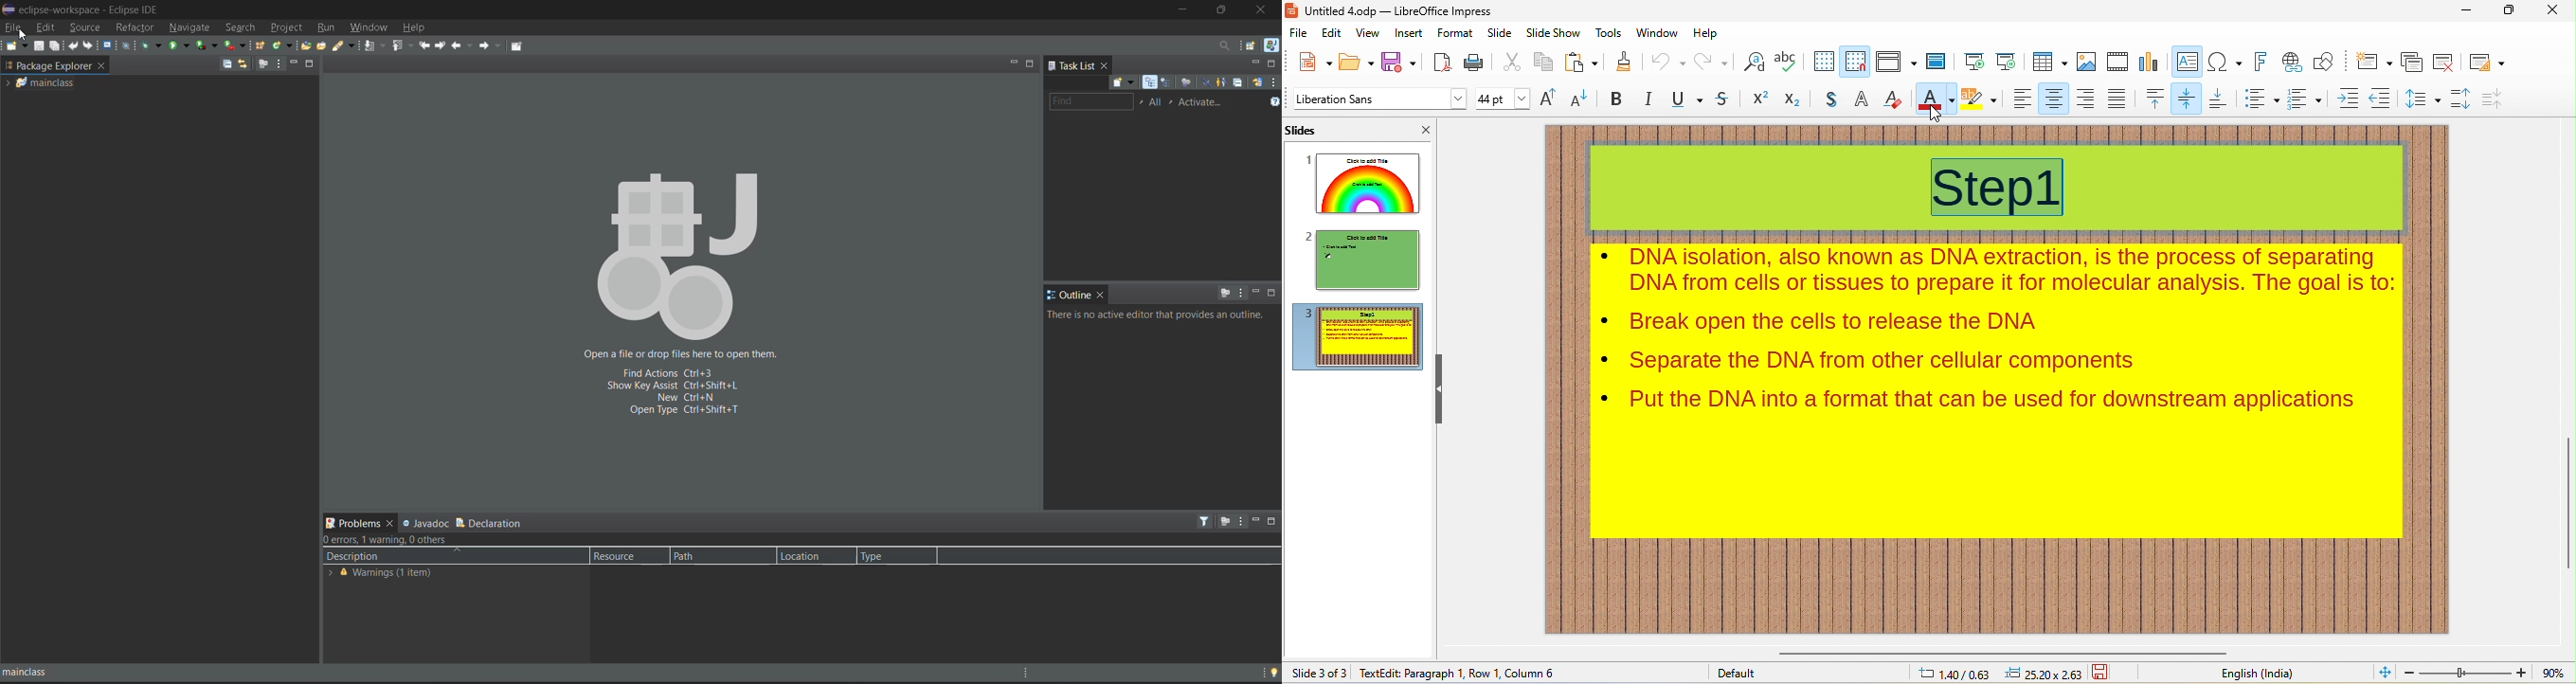  What do you see at coordinates (1409, 33) in the screenshot?
I see `insert` at bounding box center [1409, 33].